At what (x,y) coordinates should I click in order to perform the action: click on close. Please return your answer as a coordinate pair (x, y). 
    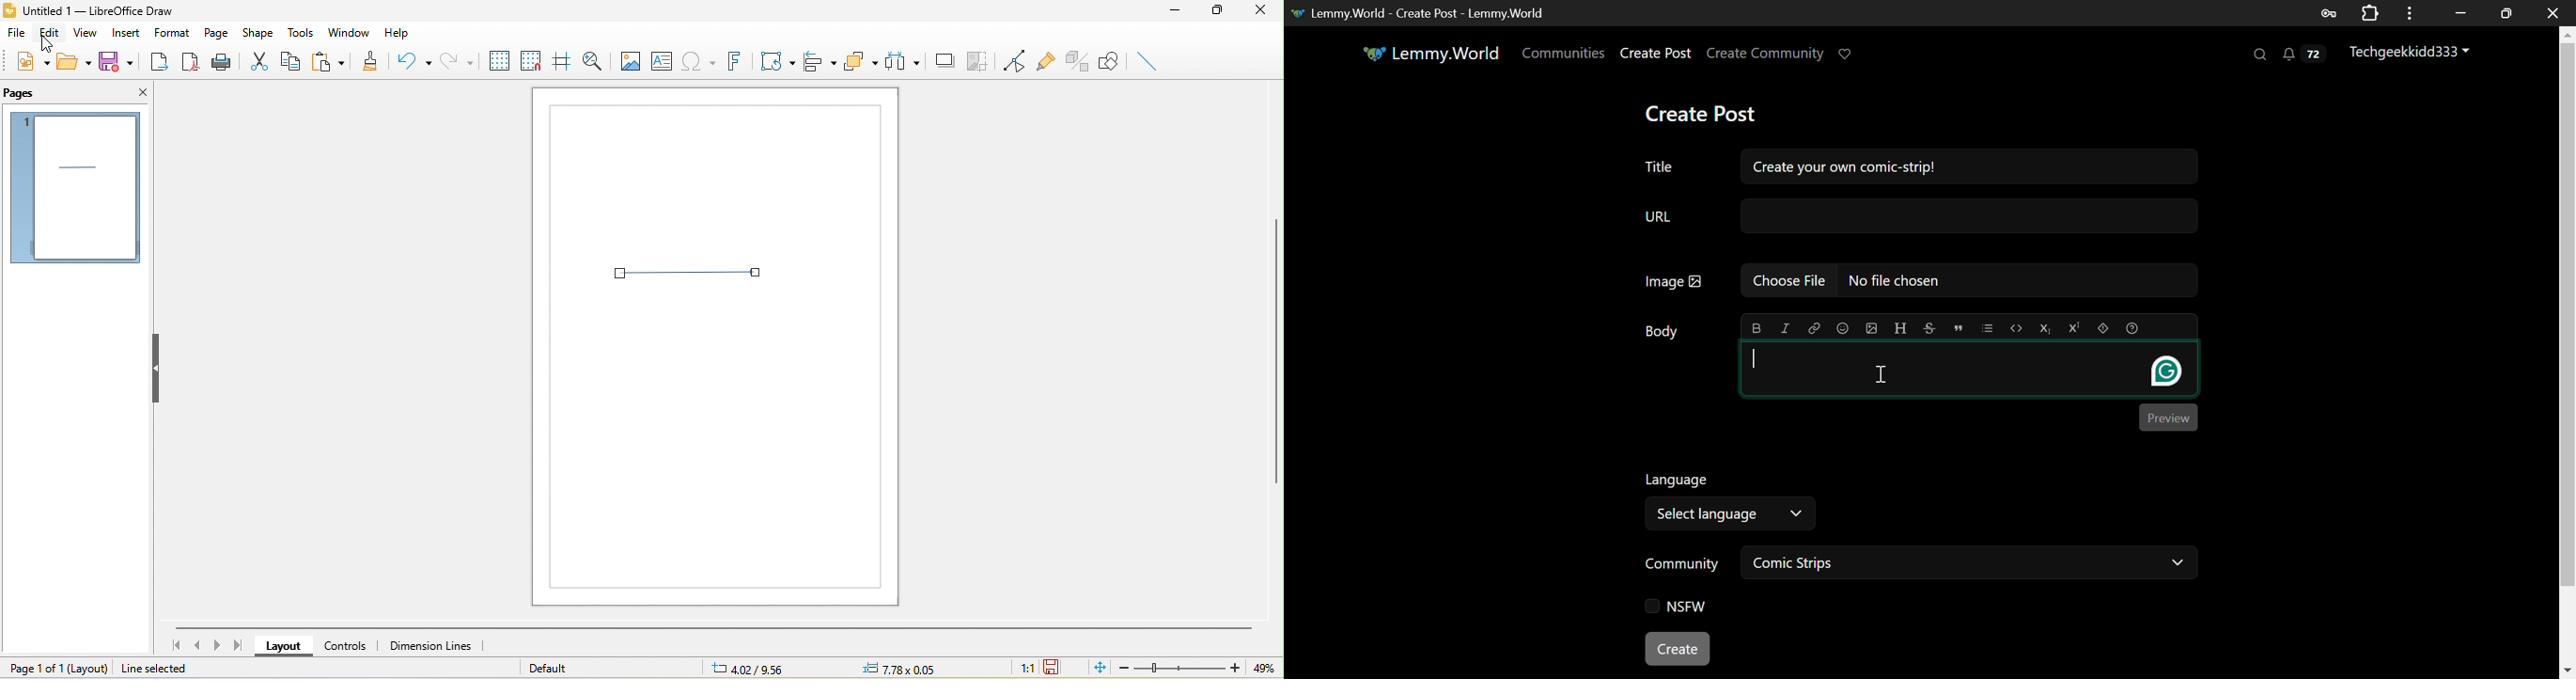
    Looking at the image, I should click on (139, 95).